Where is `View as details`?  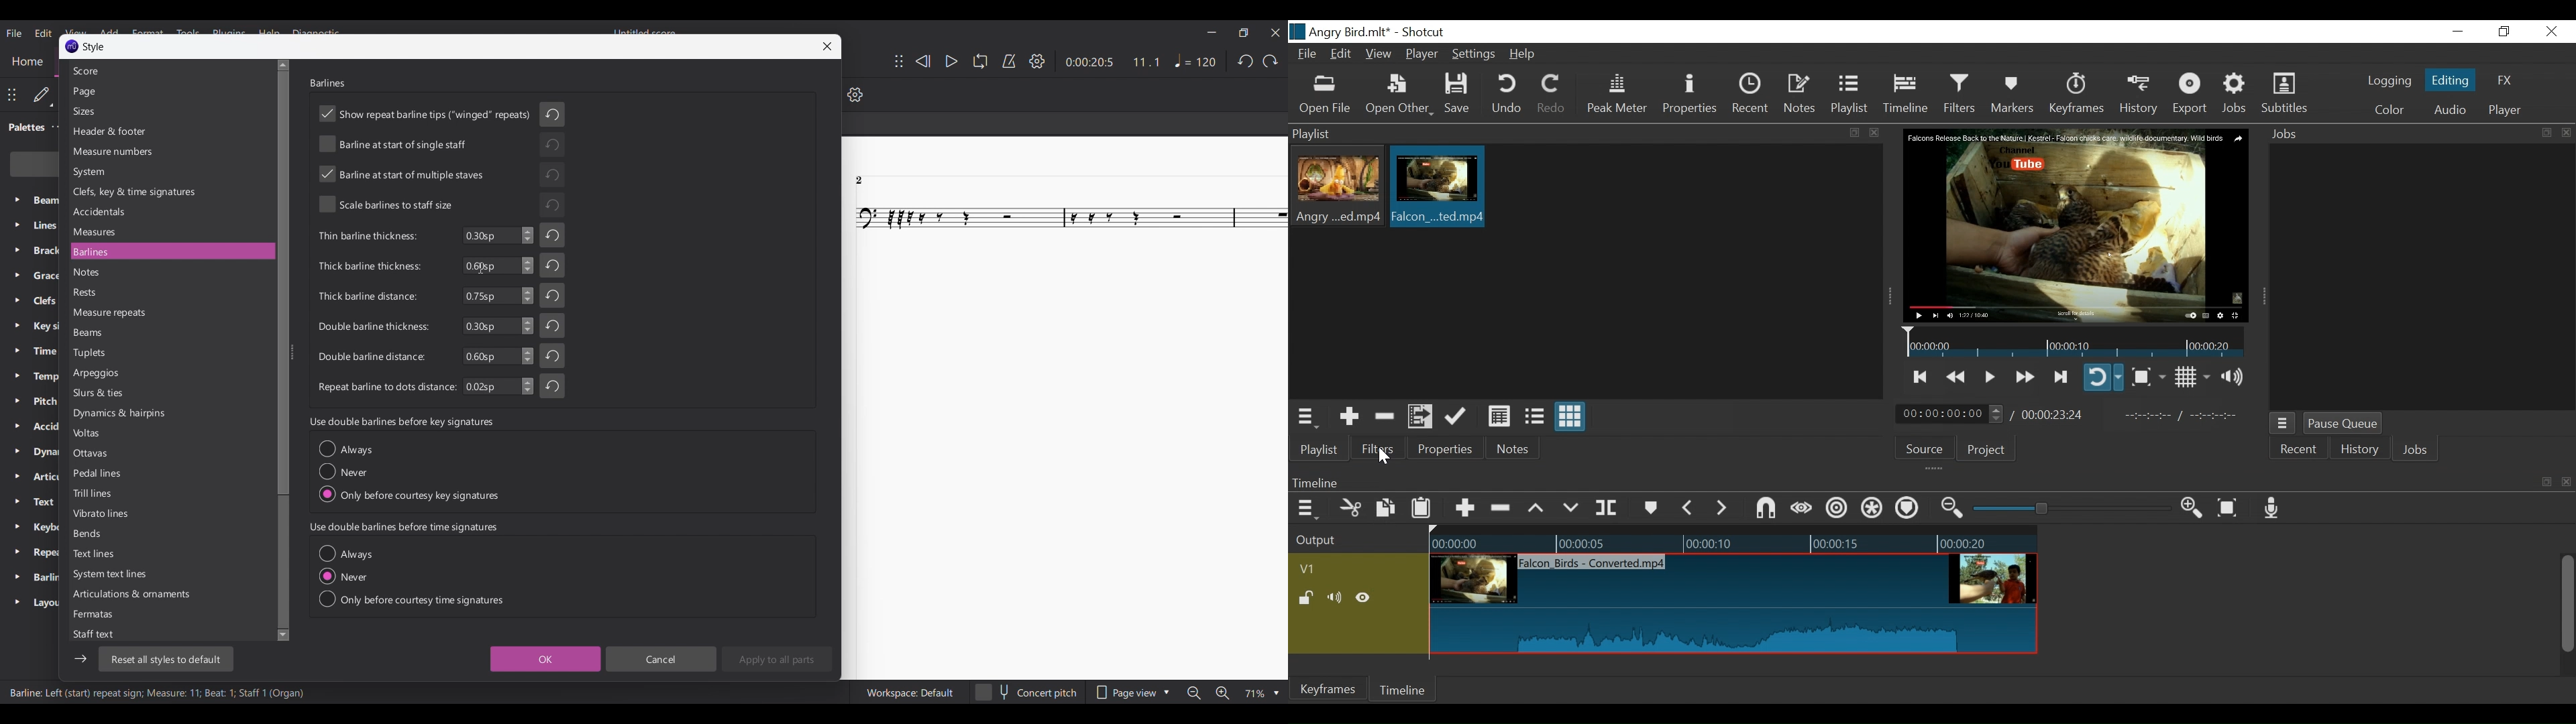
View as details is located at coordinates (1500, 418).